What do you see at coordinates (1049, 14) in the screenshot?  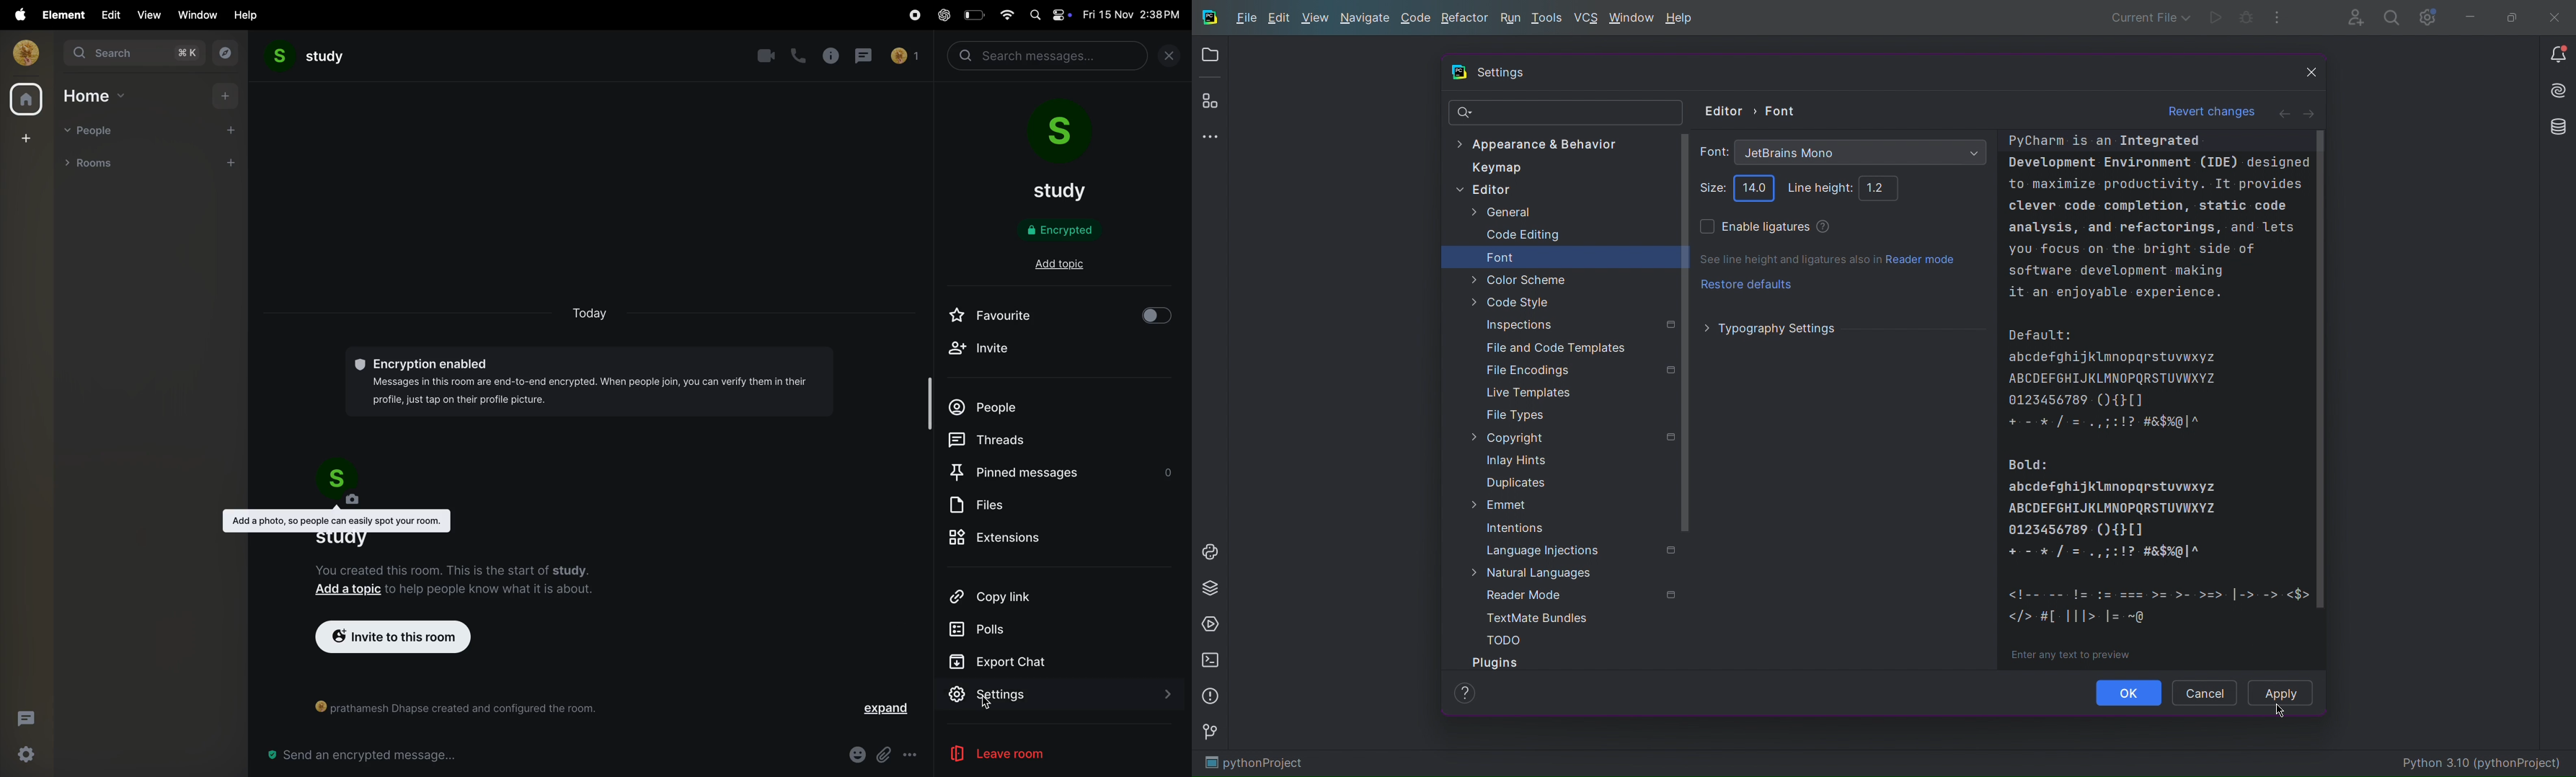 I see `apple widgets` at bounding box center [1049, 14].